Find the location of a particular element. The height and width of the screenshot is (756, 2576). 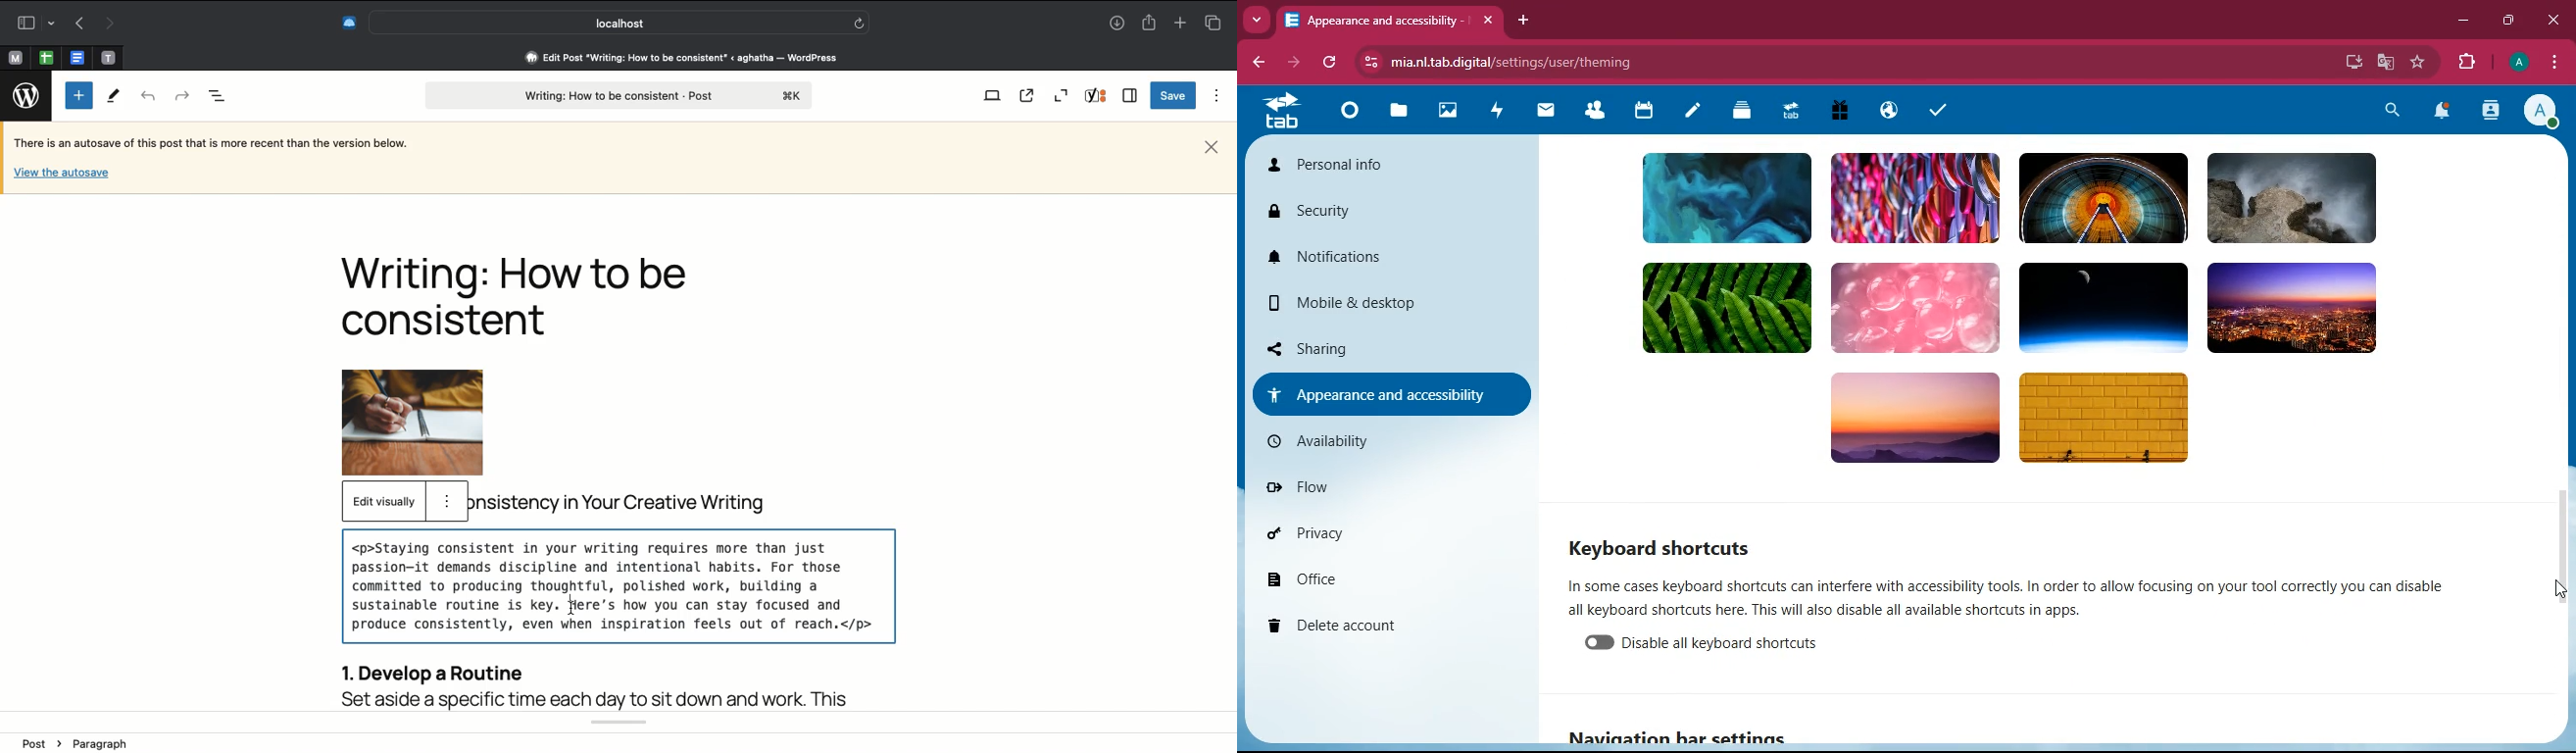

activity is located at coordinates (2489, 113).